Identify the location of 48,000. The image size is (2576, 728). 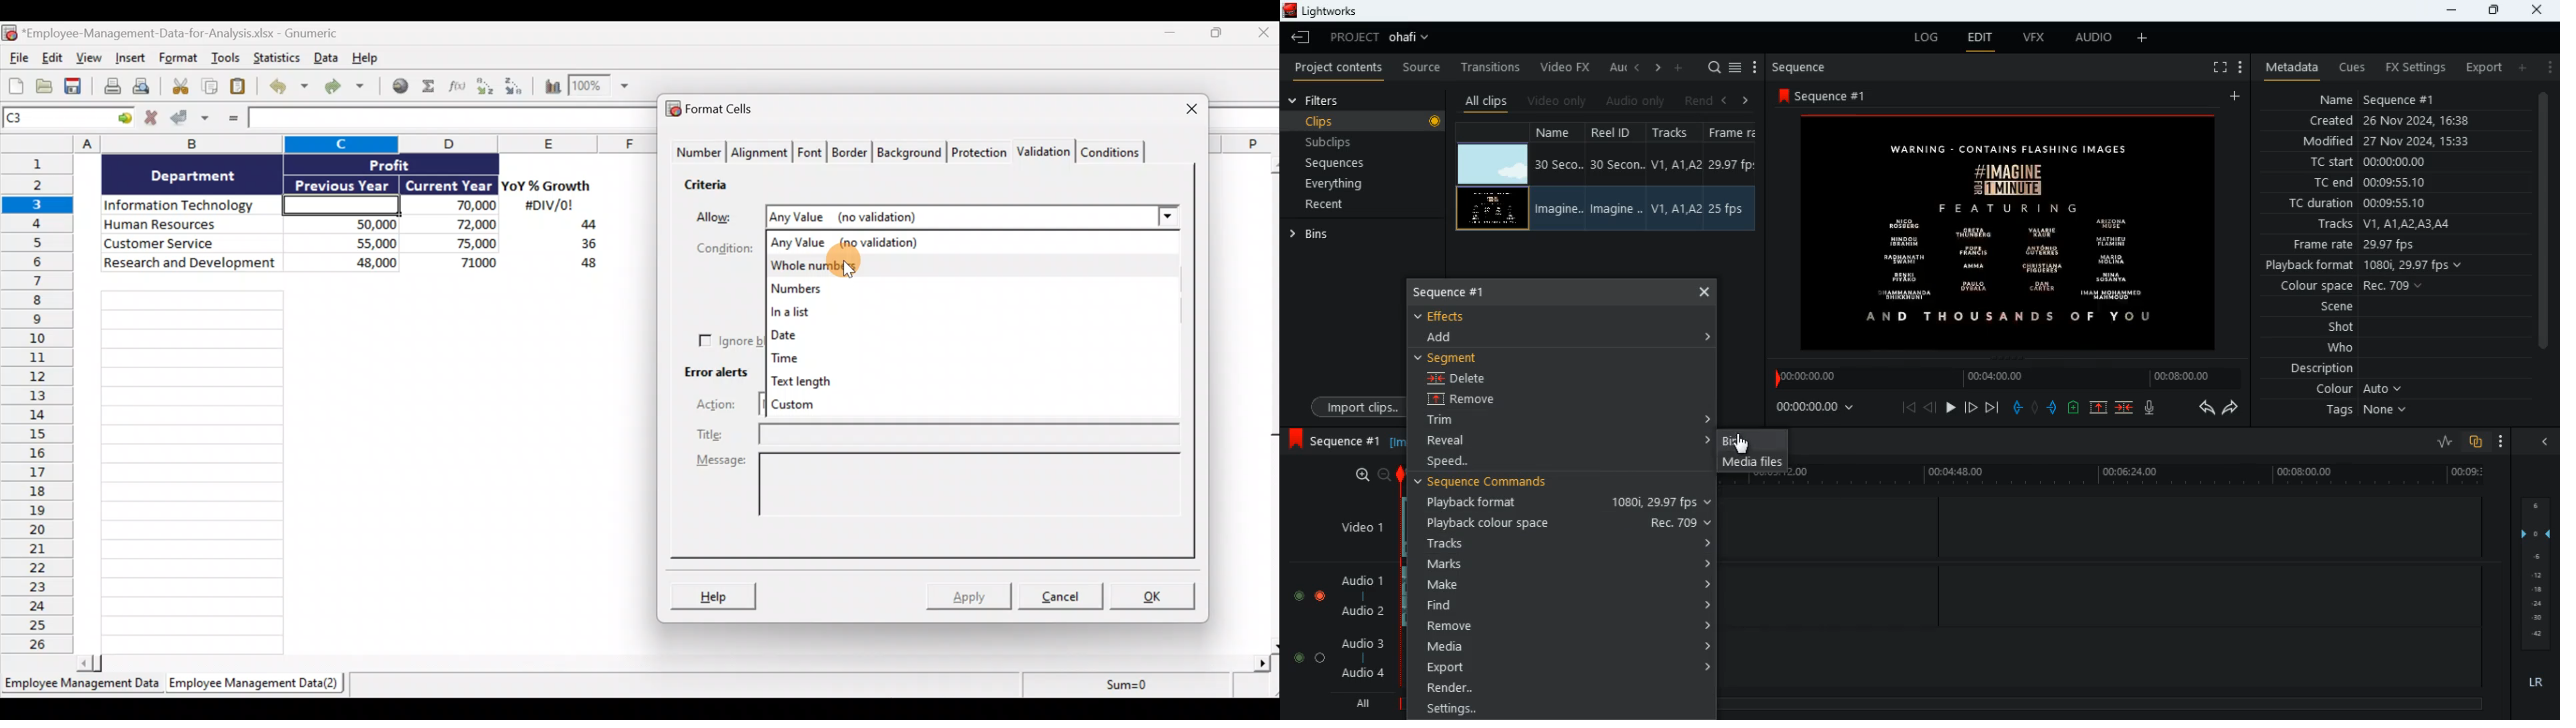
(349, 265).